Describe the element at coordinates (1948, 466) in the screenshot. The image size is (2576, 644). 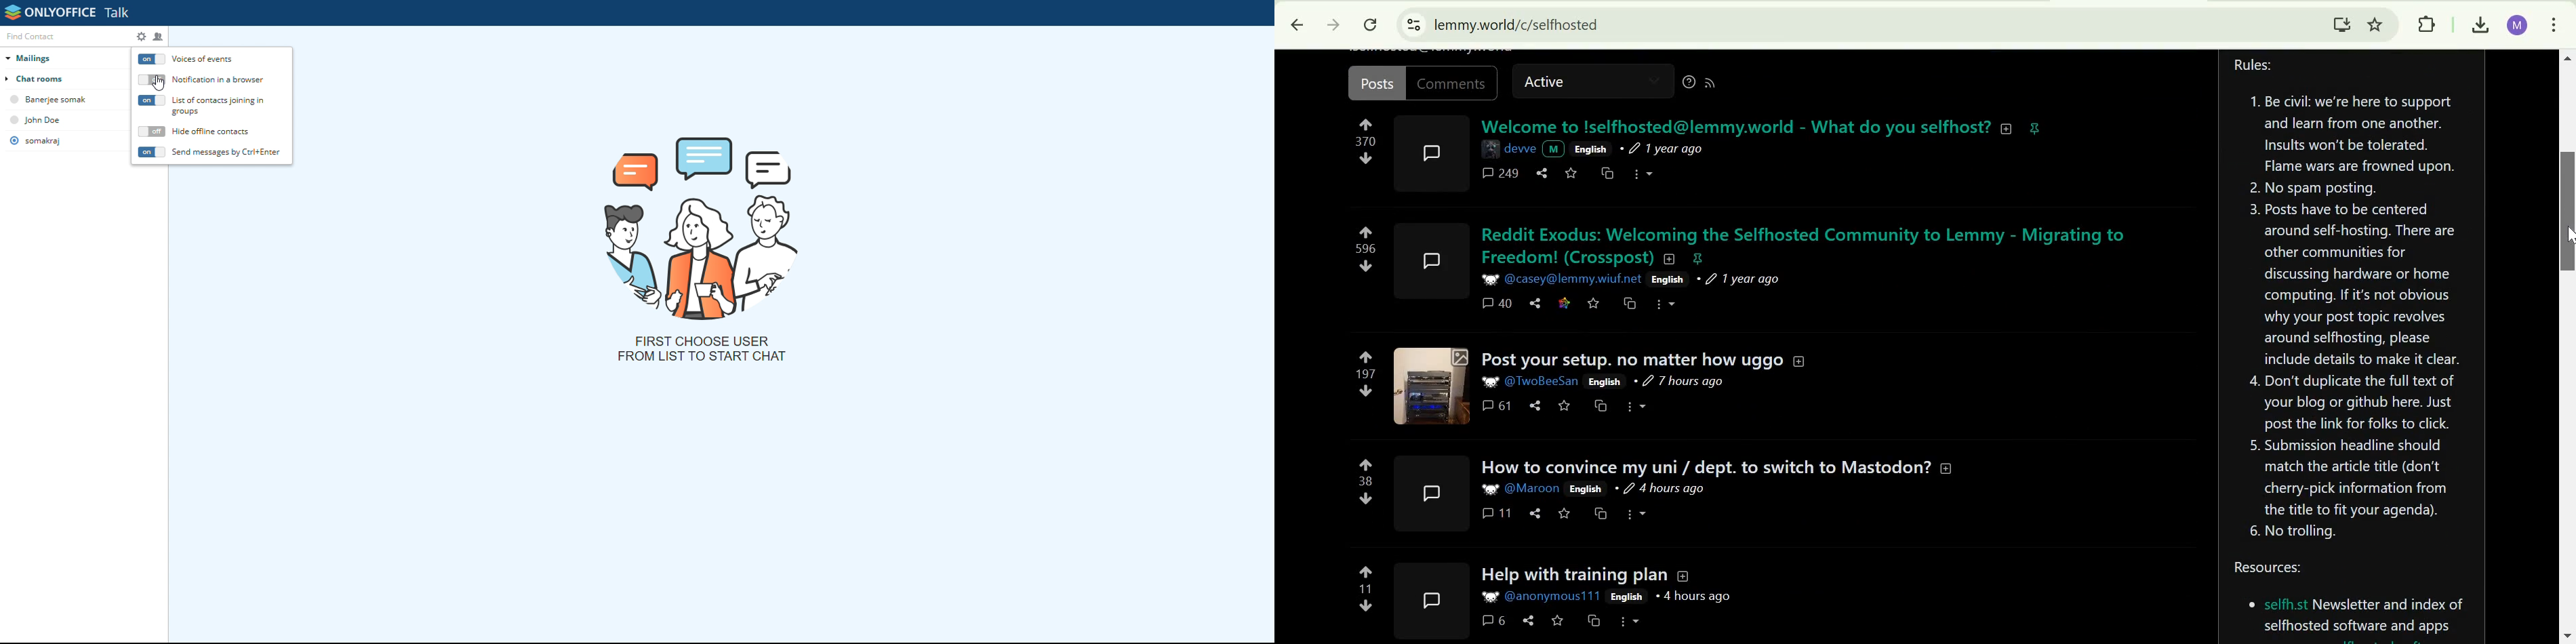
I see `collapse` at that location.